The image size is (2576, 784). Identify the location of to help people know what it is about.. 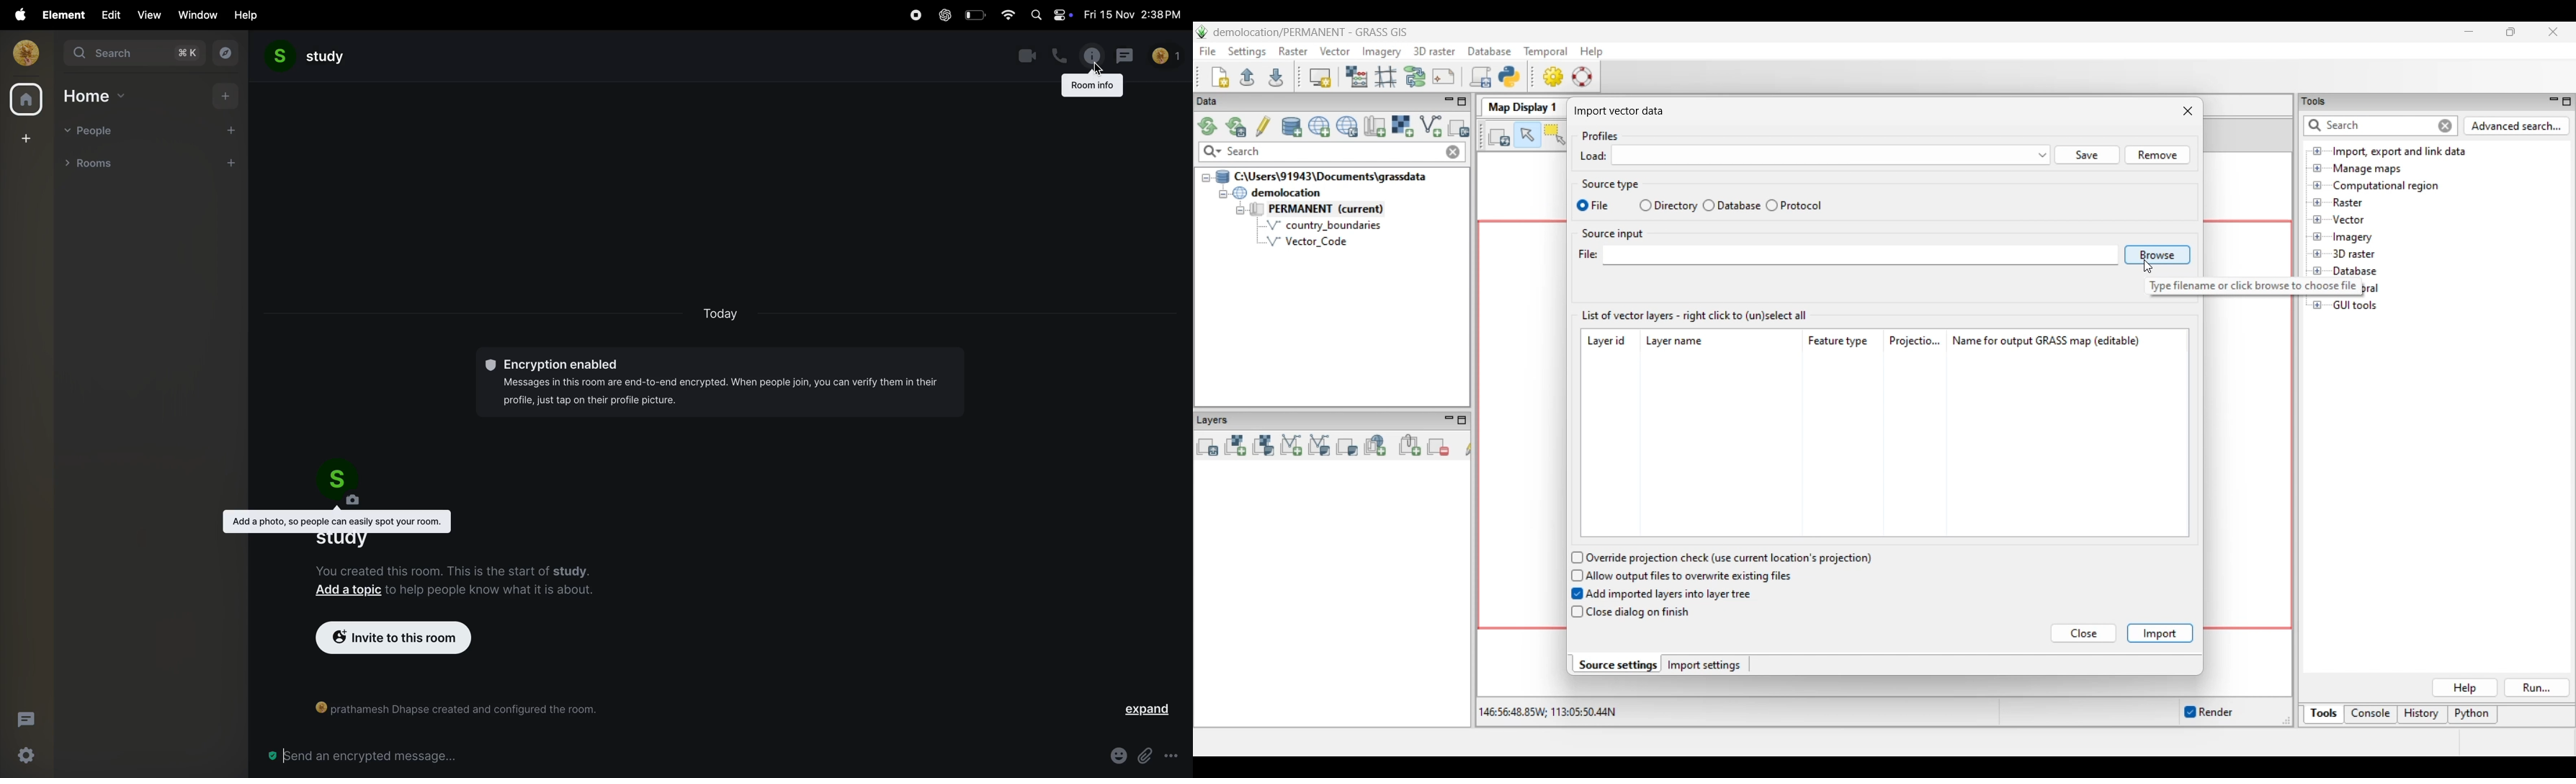
(487, 586).